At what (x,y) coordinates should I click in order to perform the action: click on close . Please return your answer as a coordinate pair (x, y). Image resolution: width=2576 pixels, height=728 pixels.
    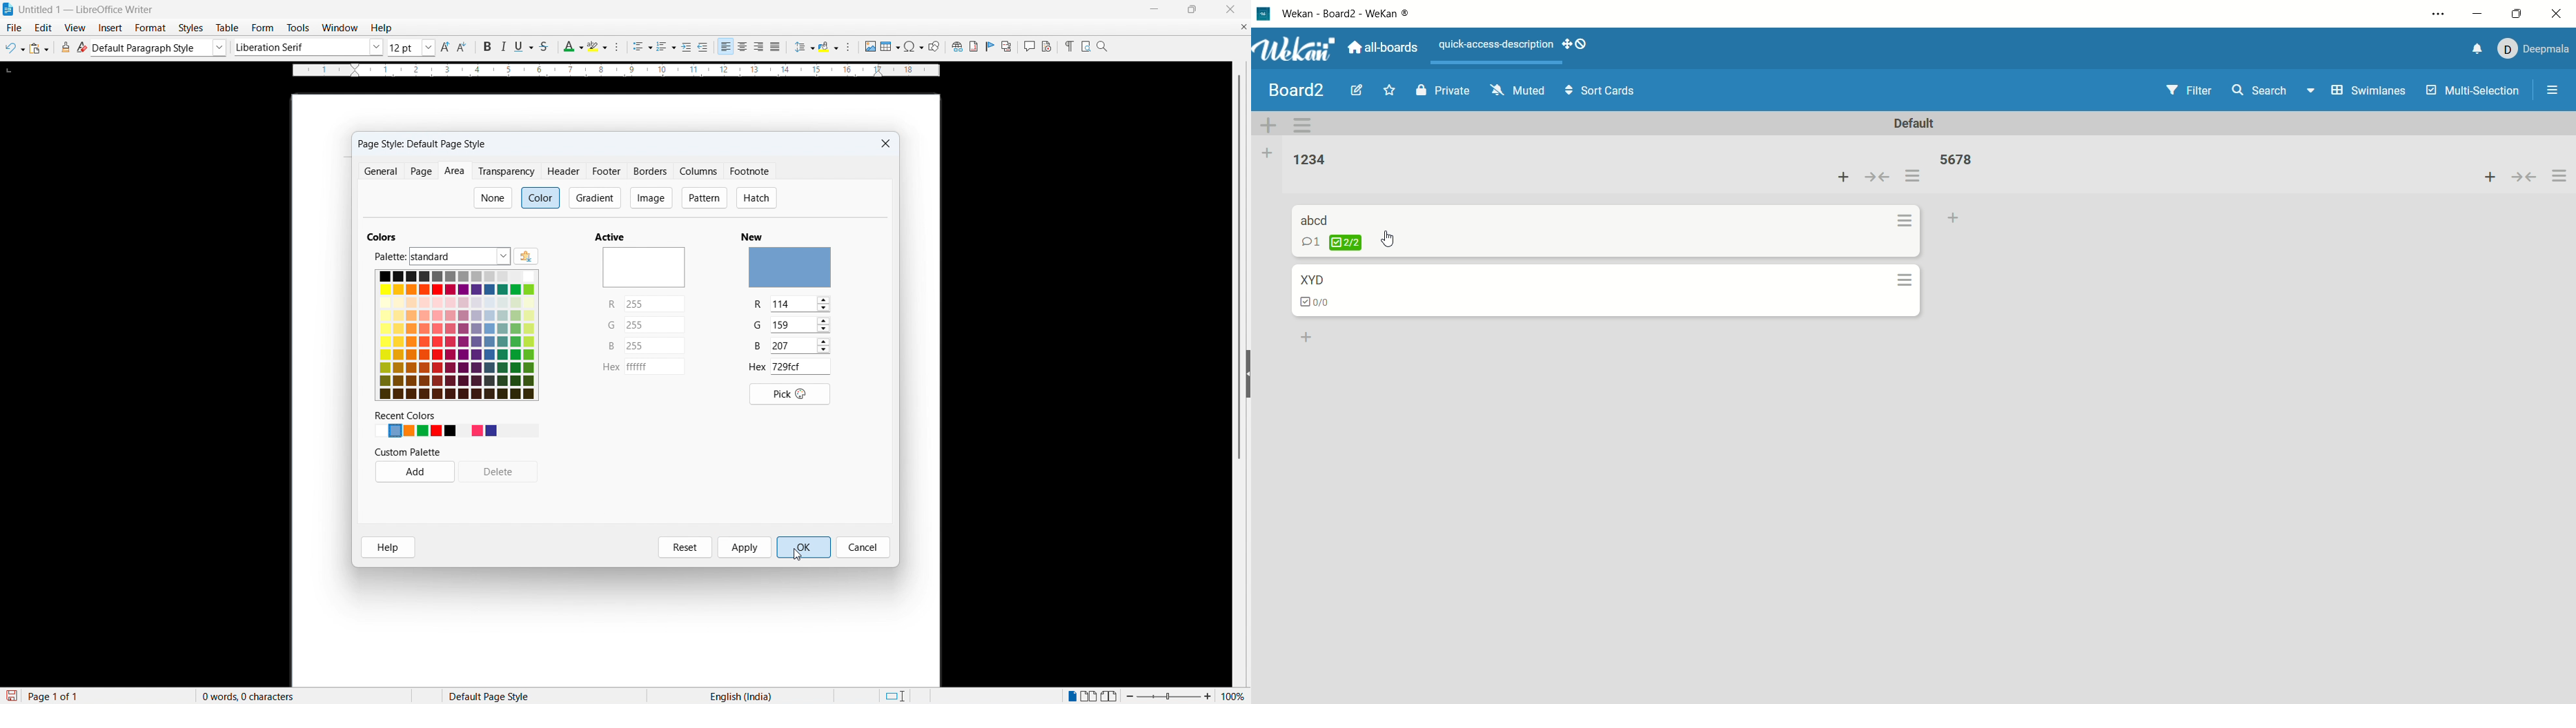
    Looking at the image, I should click on (886, 143).